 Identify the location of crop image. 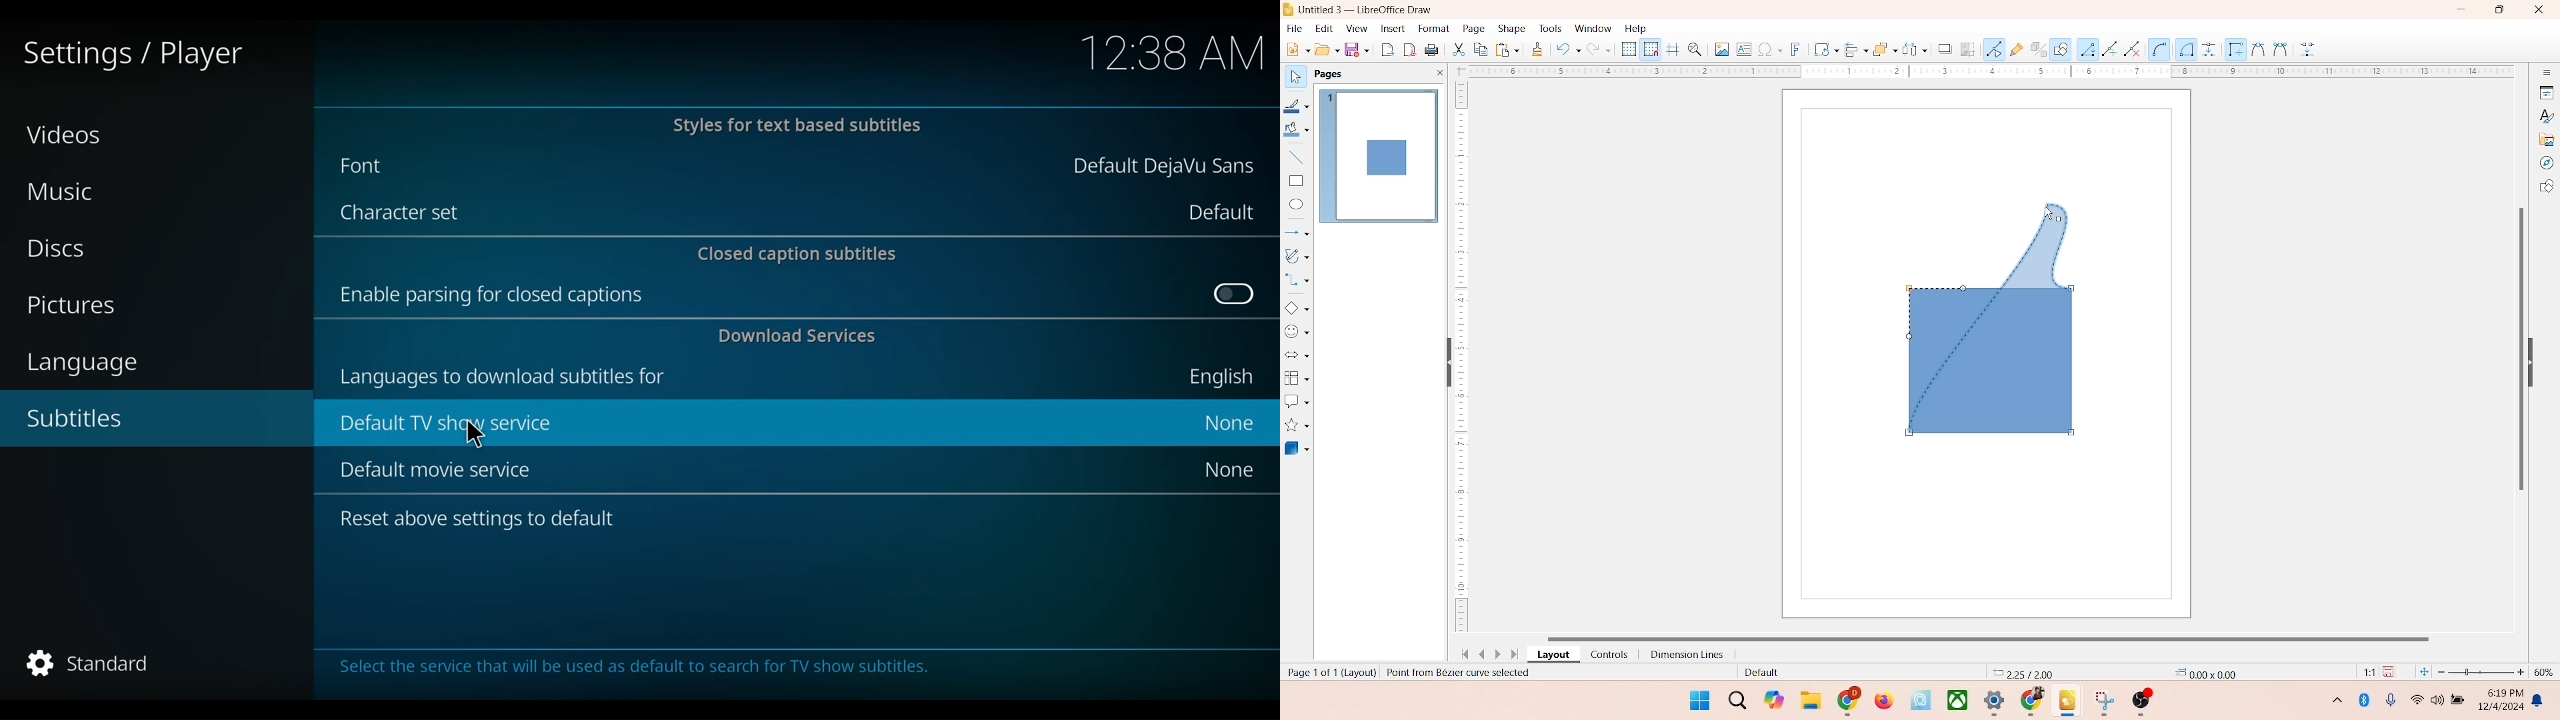
(1968, 49).